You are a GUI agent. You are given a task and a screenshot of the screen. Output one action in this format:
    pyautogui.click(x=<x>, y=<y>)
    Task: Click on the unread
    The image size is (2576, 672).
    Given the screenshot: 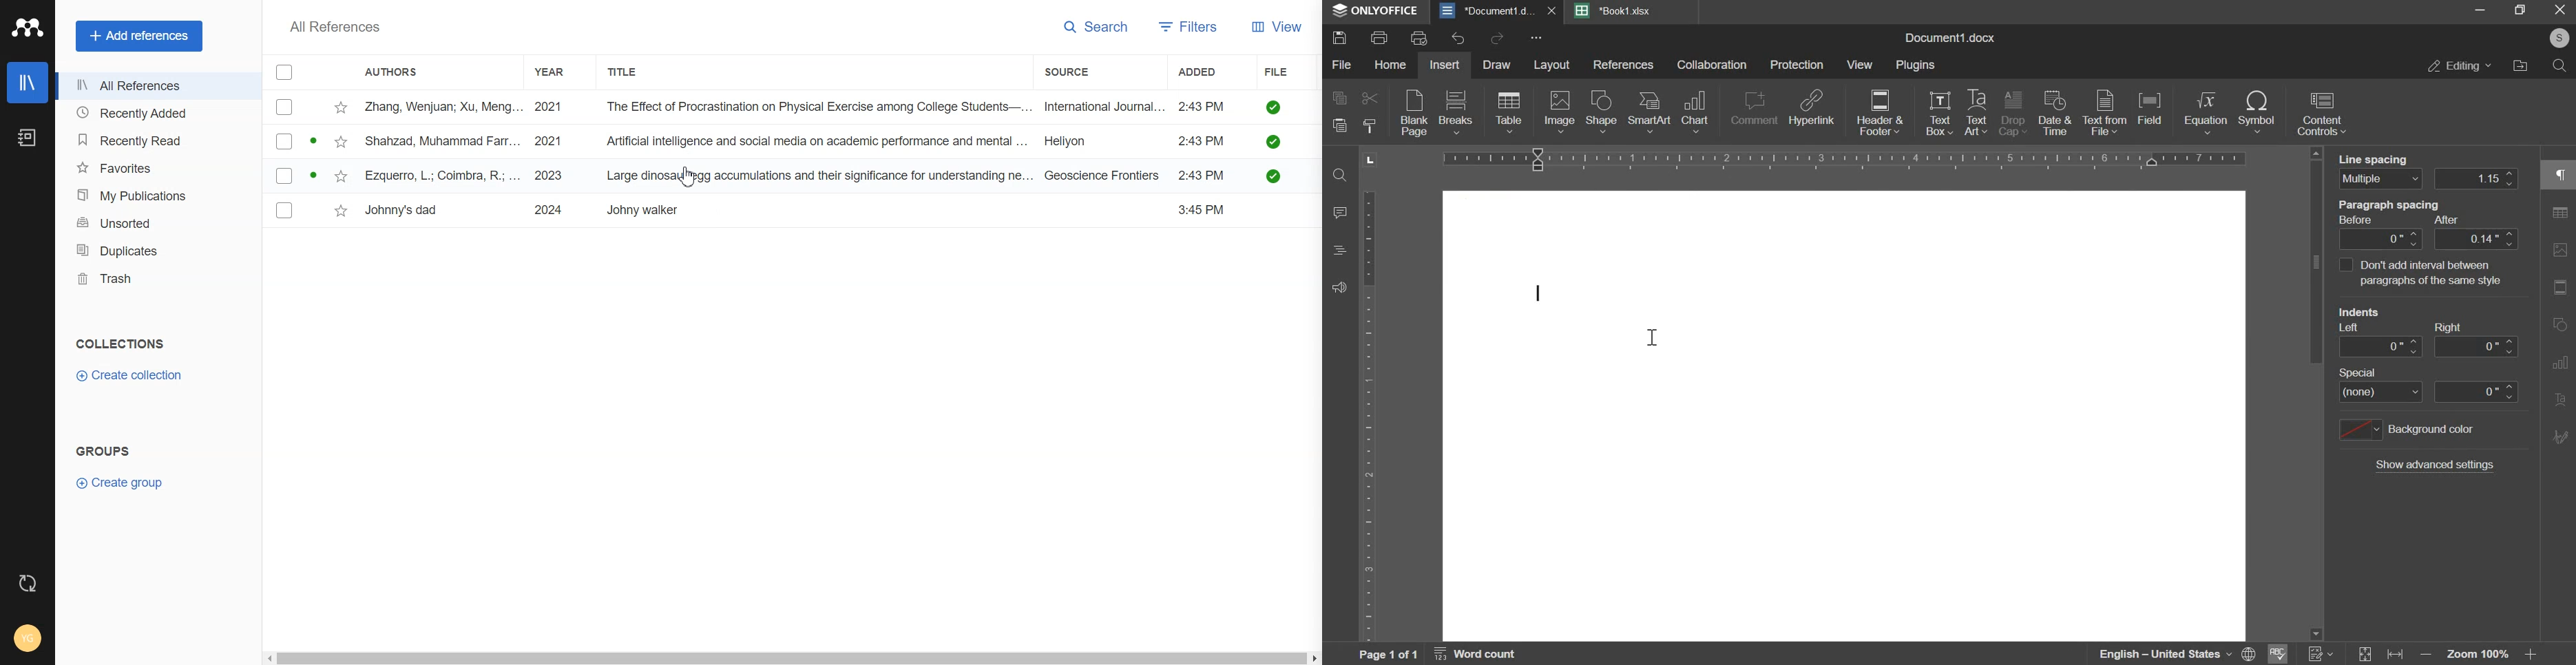 What is the action you would take?
    pyautogui.click(x=312, y=140)
    